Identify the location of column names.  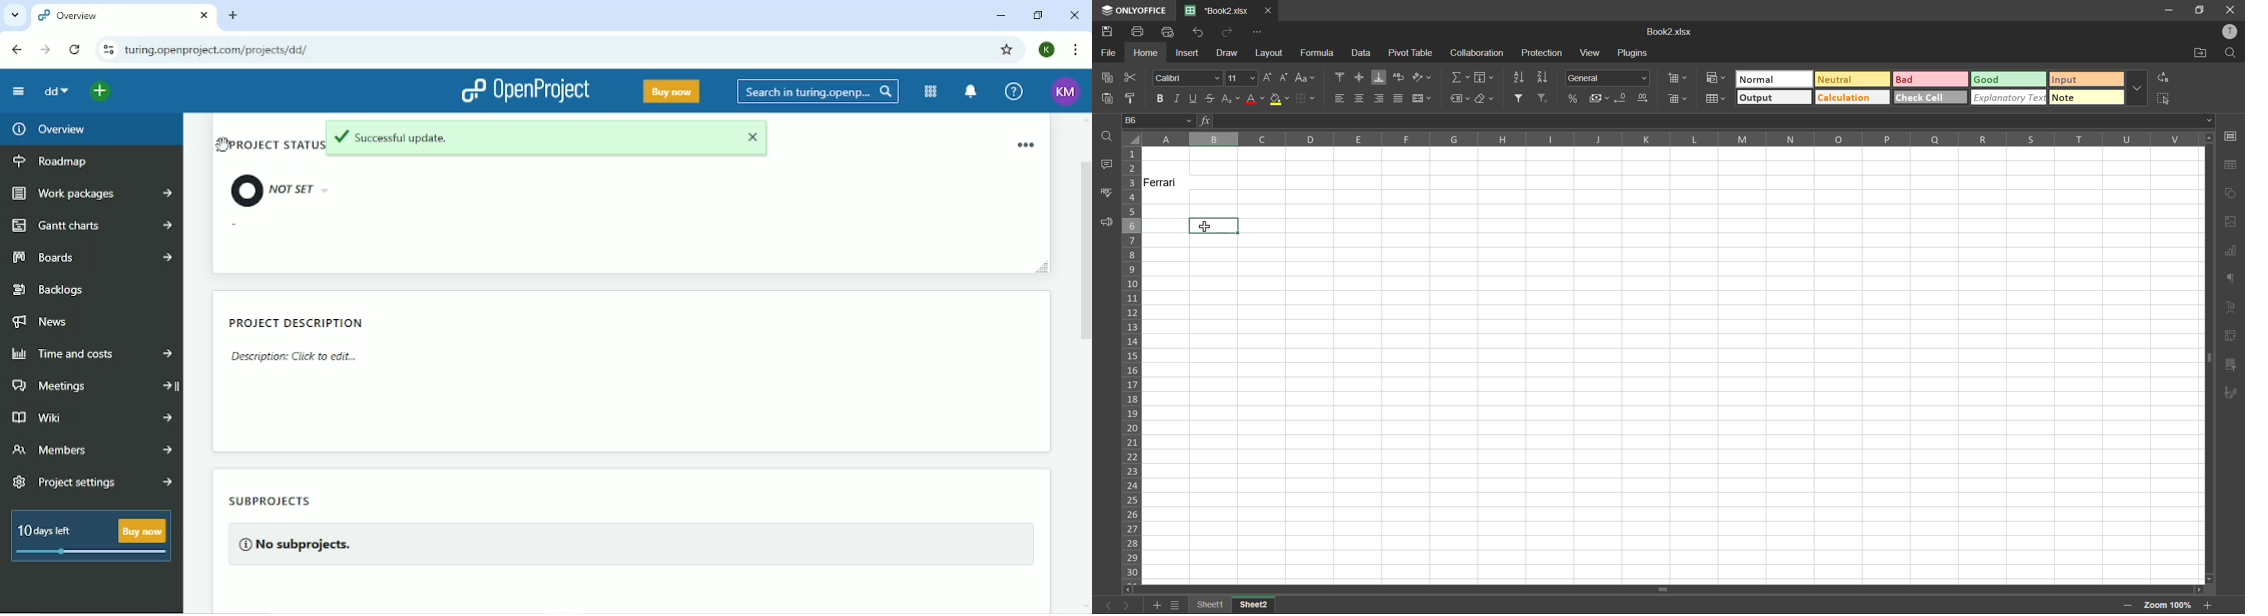
(1671, 139).